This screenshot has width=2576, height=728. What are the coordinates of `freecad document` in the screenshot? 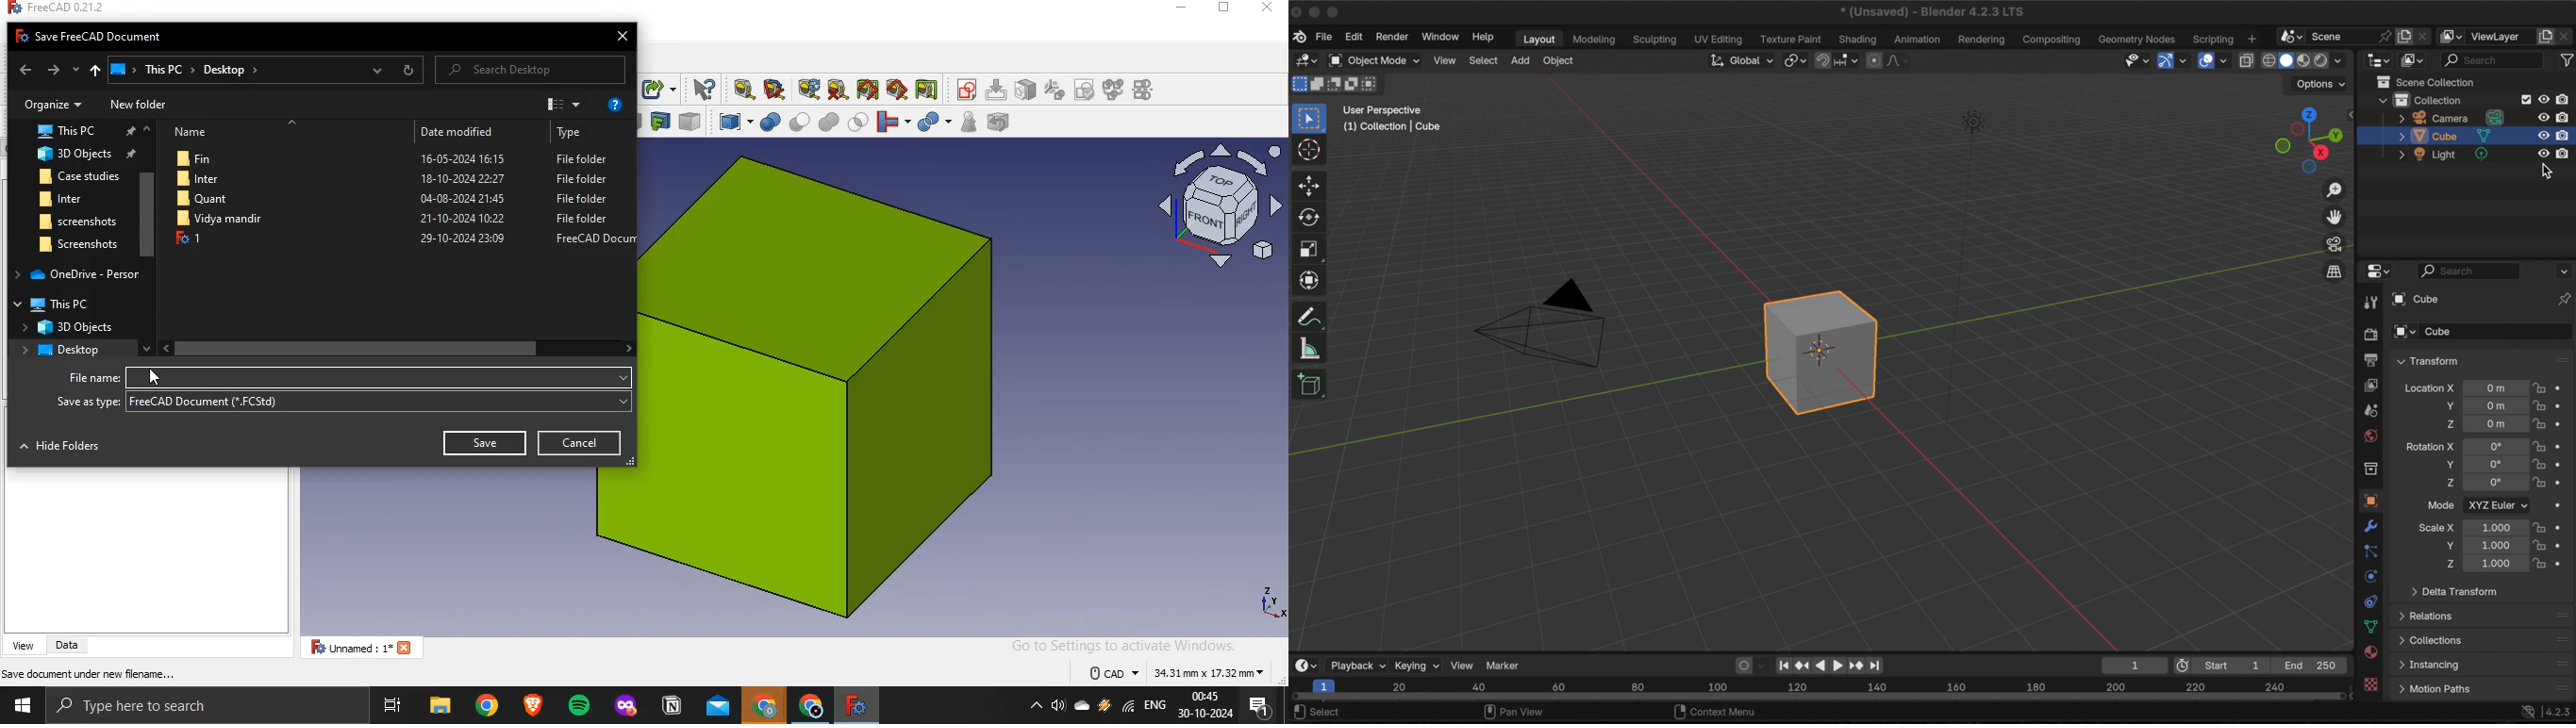 It's located at (238, 403).